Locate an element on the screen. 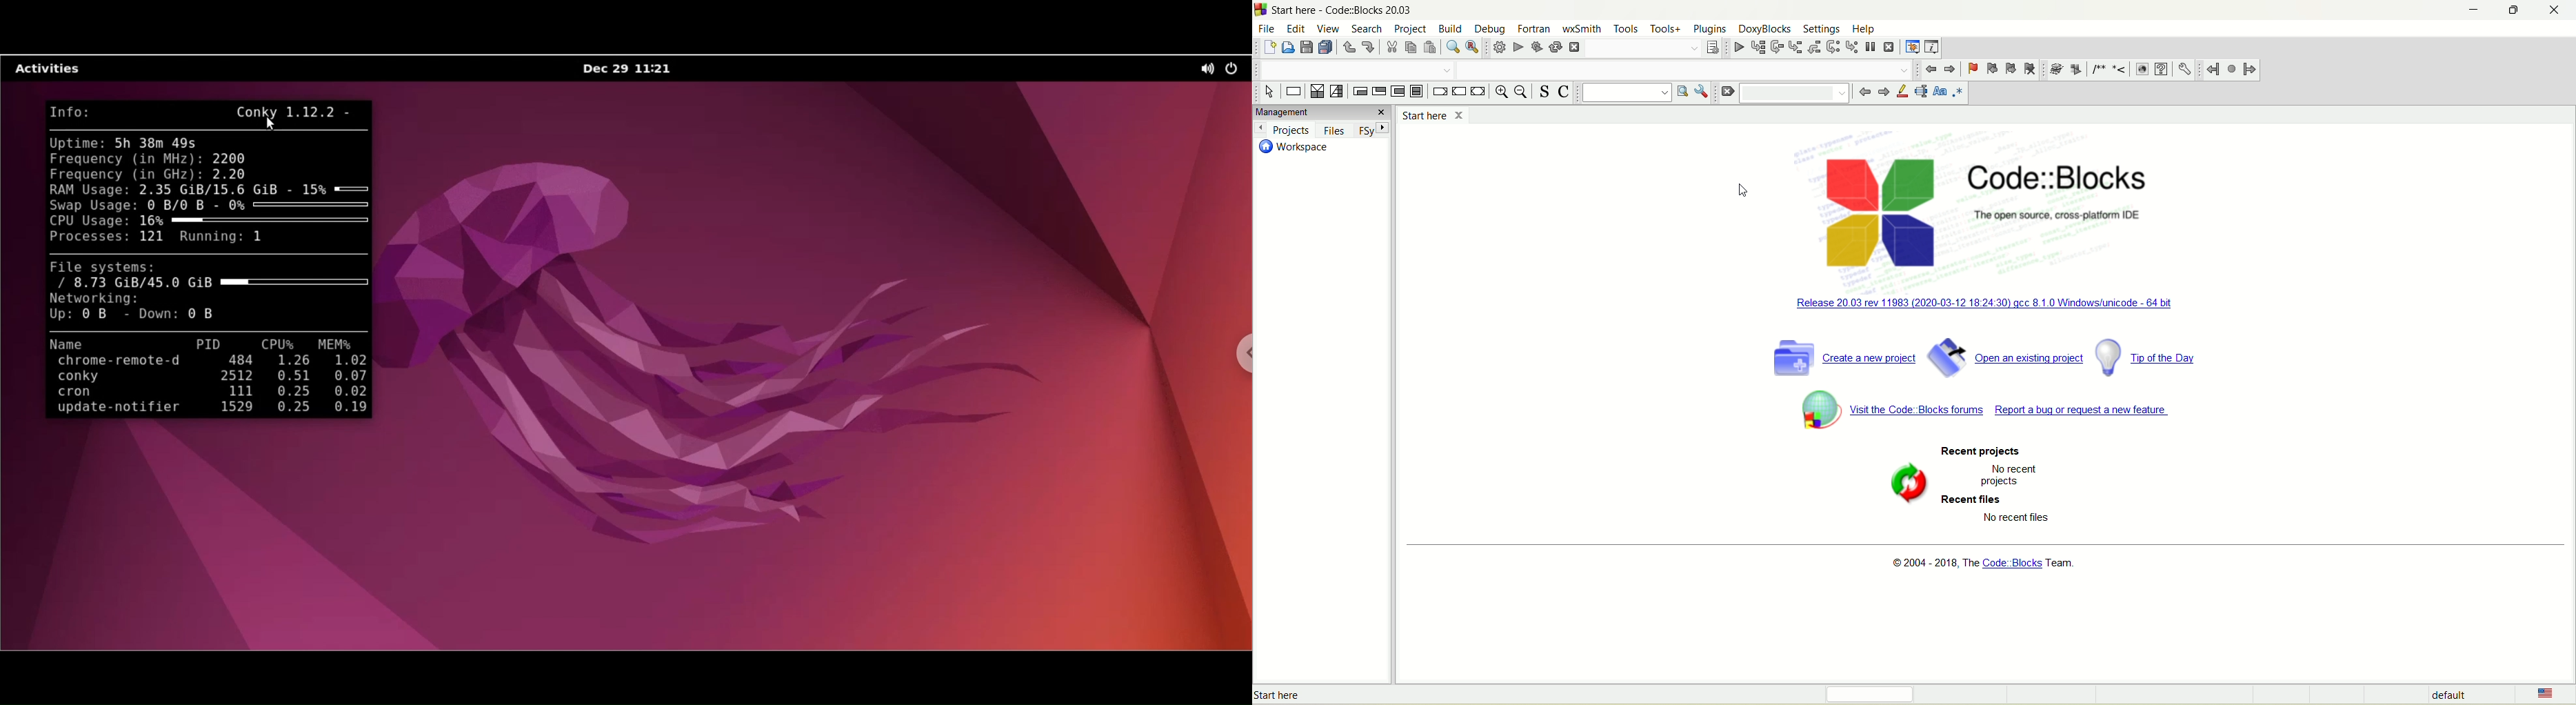 The height and width of the screenshot is (728, 2576). rebuild is located at coordinates (1553, 48).